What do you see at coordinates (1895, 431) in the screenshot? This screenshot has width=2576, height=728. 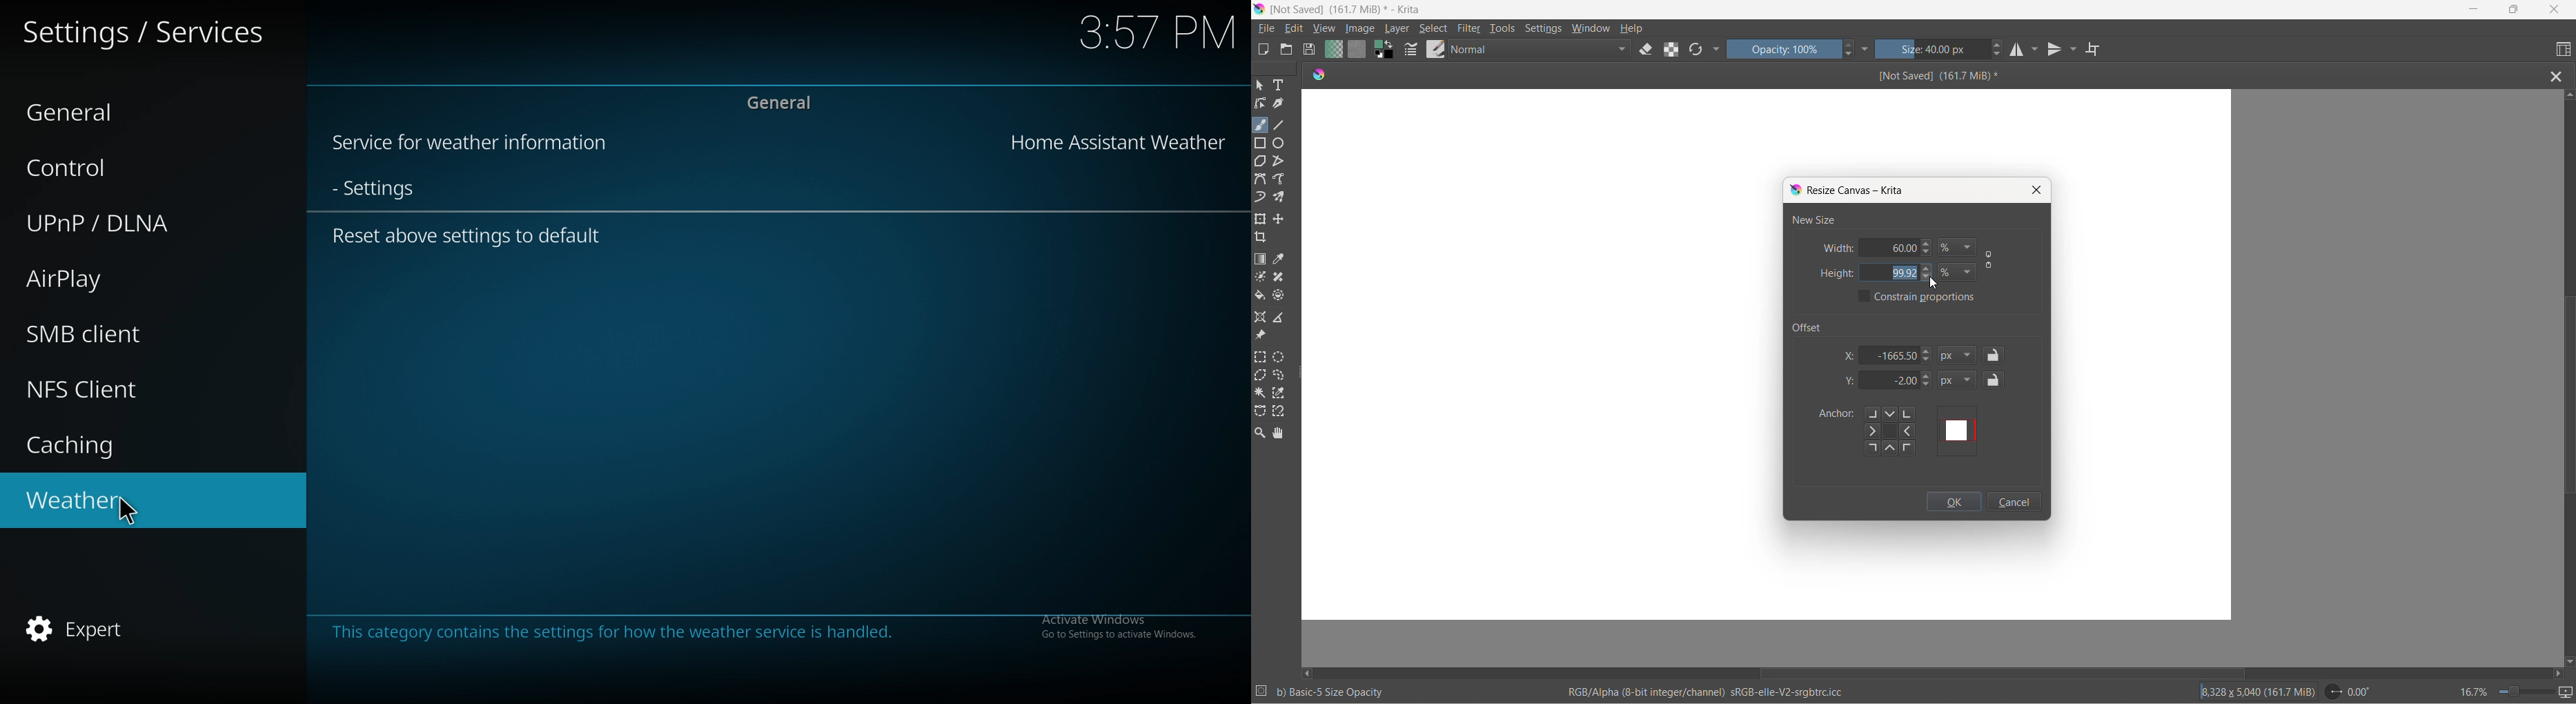 I see `offset using directions` at bounding box center [1895, 431].